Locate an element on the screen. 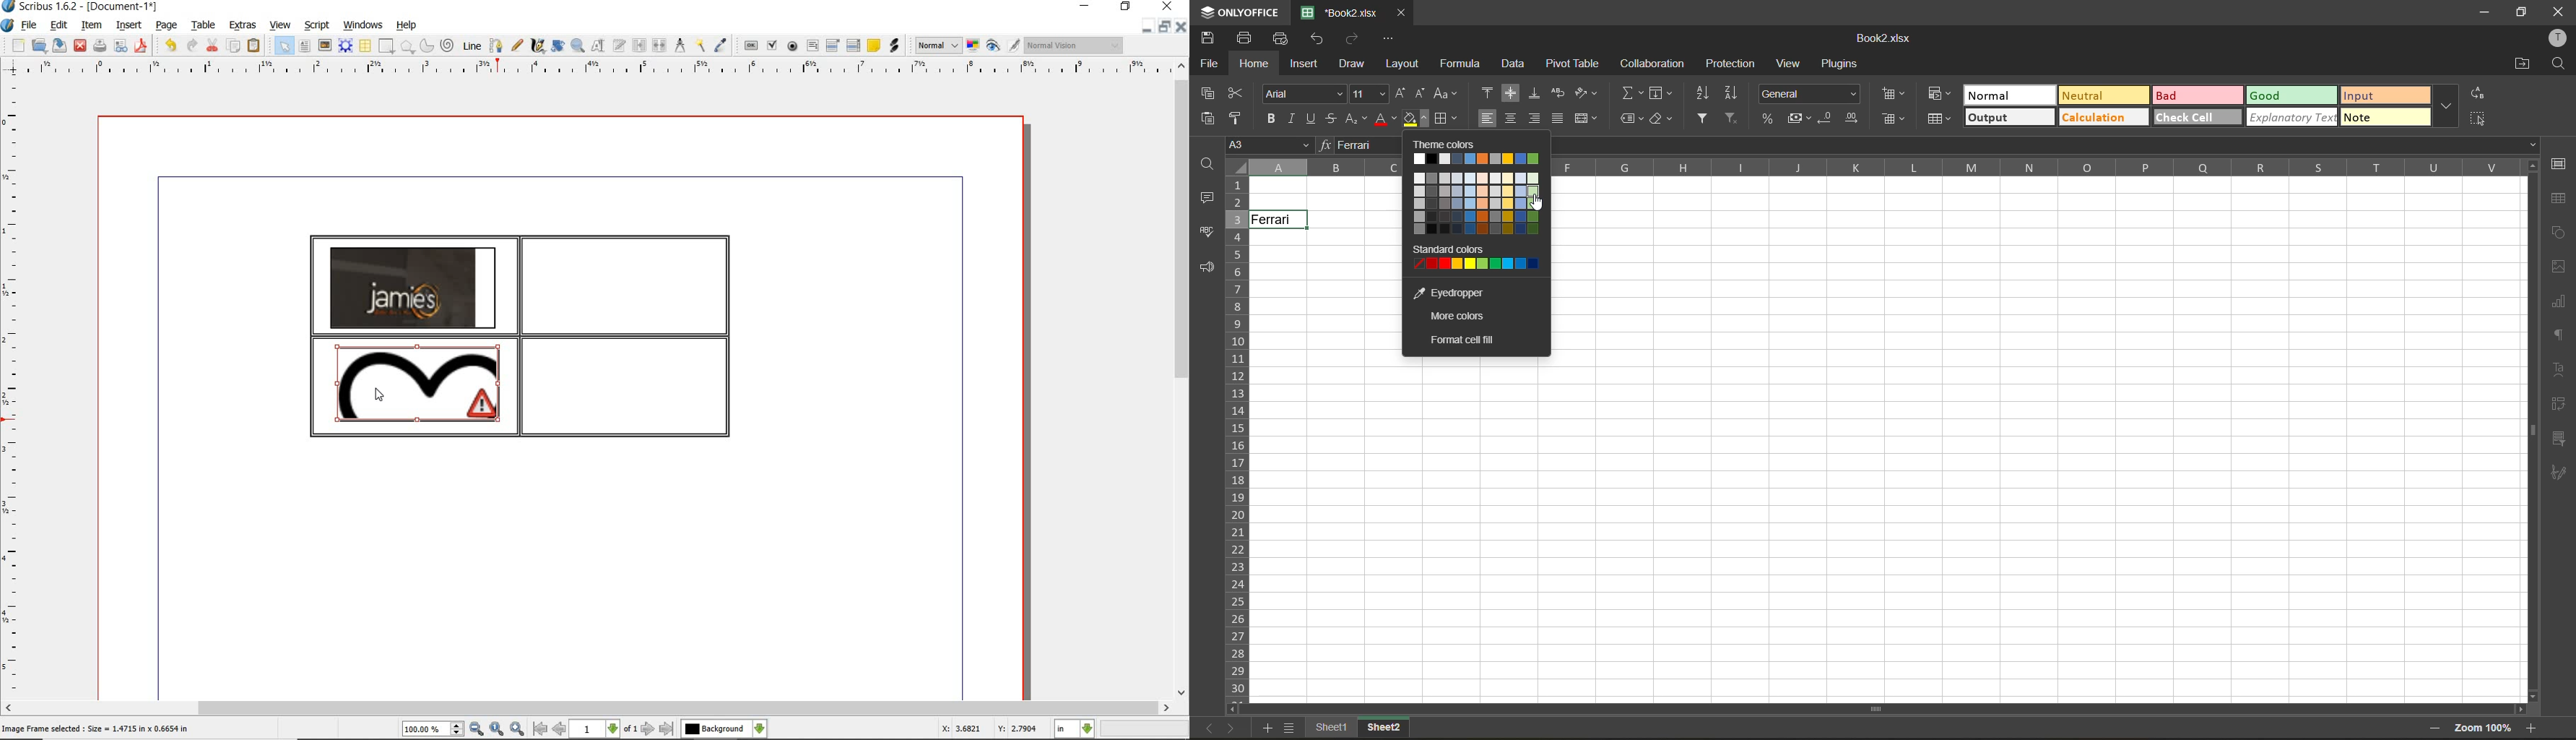 The image size is (2576, 756). charts is located at coordinates (2560, 302).